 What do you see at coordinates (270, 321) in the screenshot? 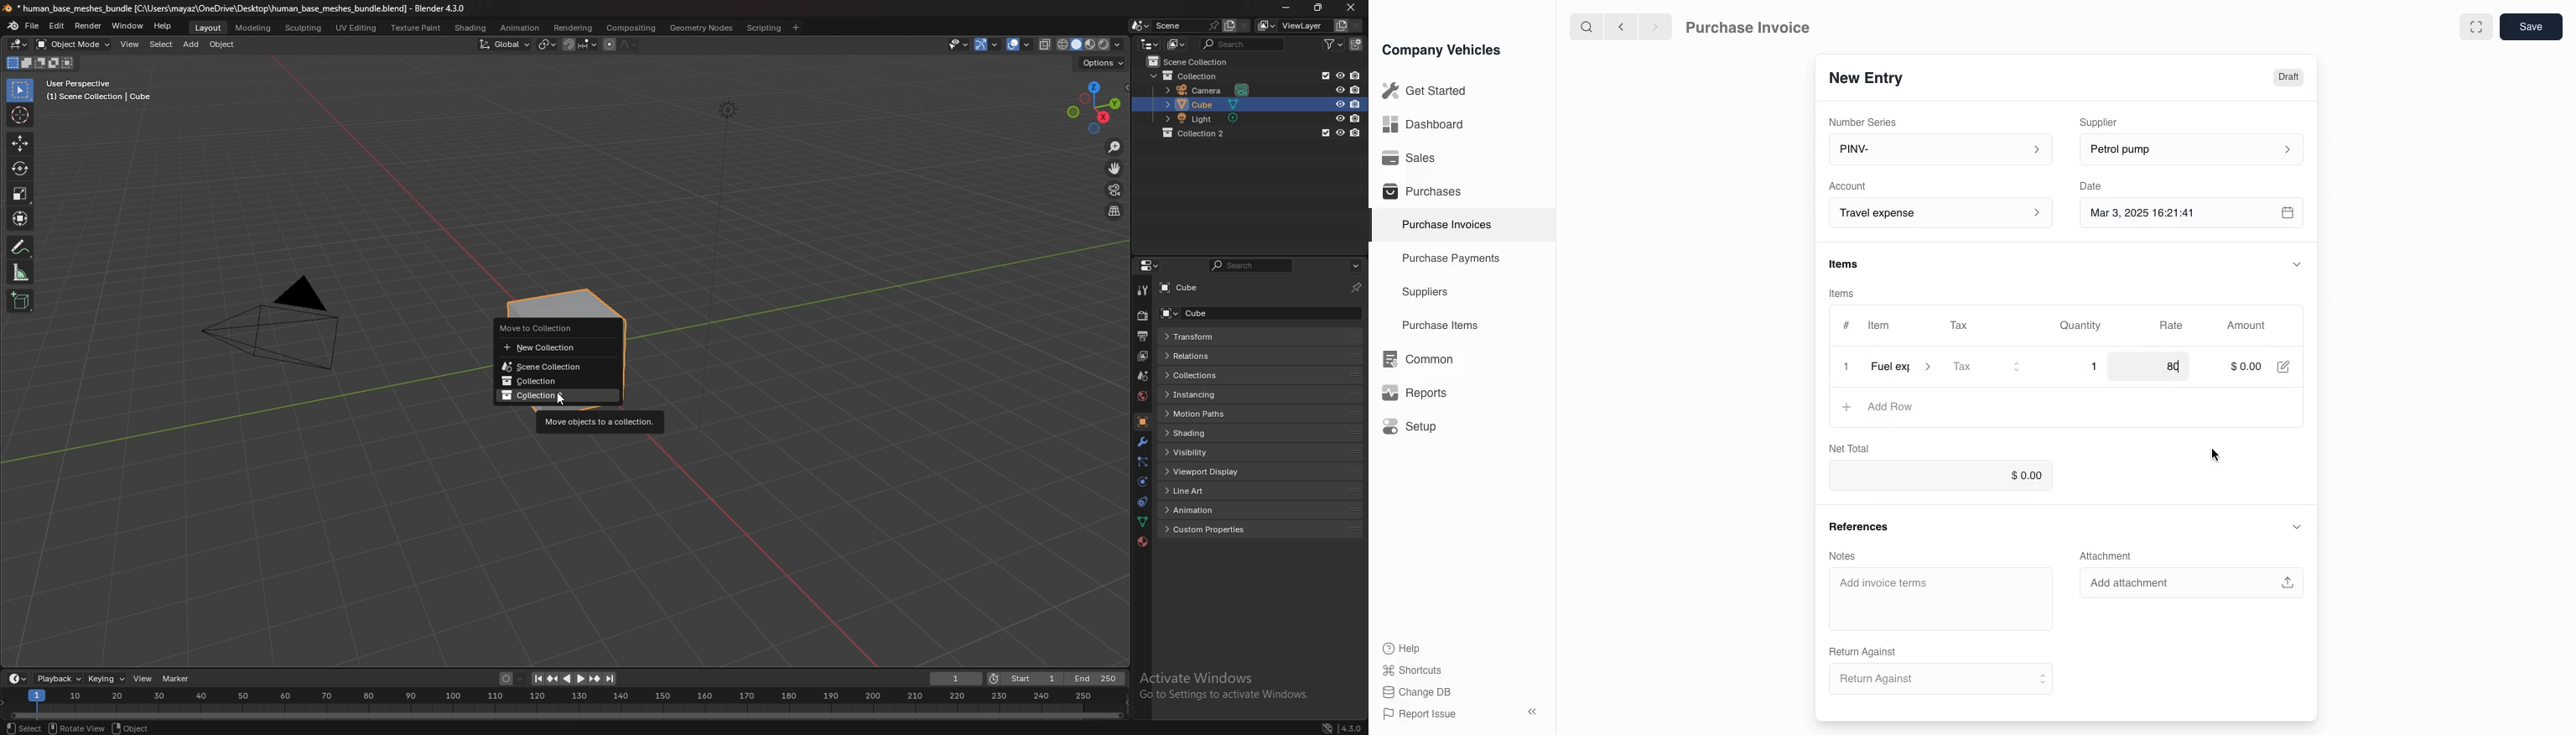
I see `camera` at bounding box center [270, 321].